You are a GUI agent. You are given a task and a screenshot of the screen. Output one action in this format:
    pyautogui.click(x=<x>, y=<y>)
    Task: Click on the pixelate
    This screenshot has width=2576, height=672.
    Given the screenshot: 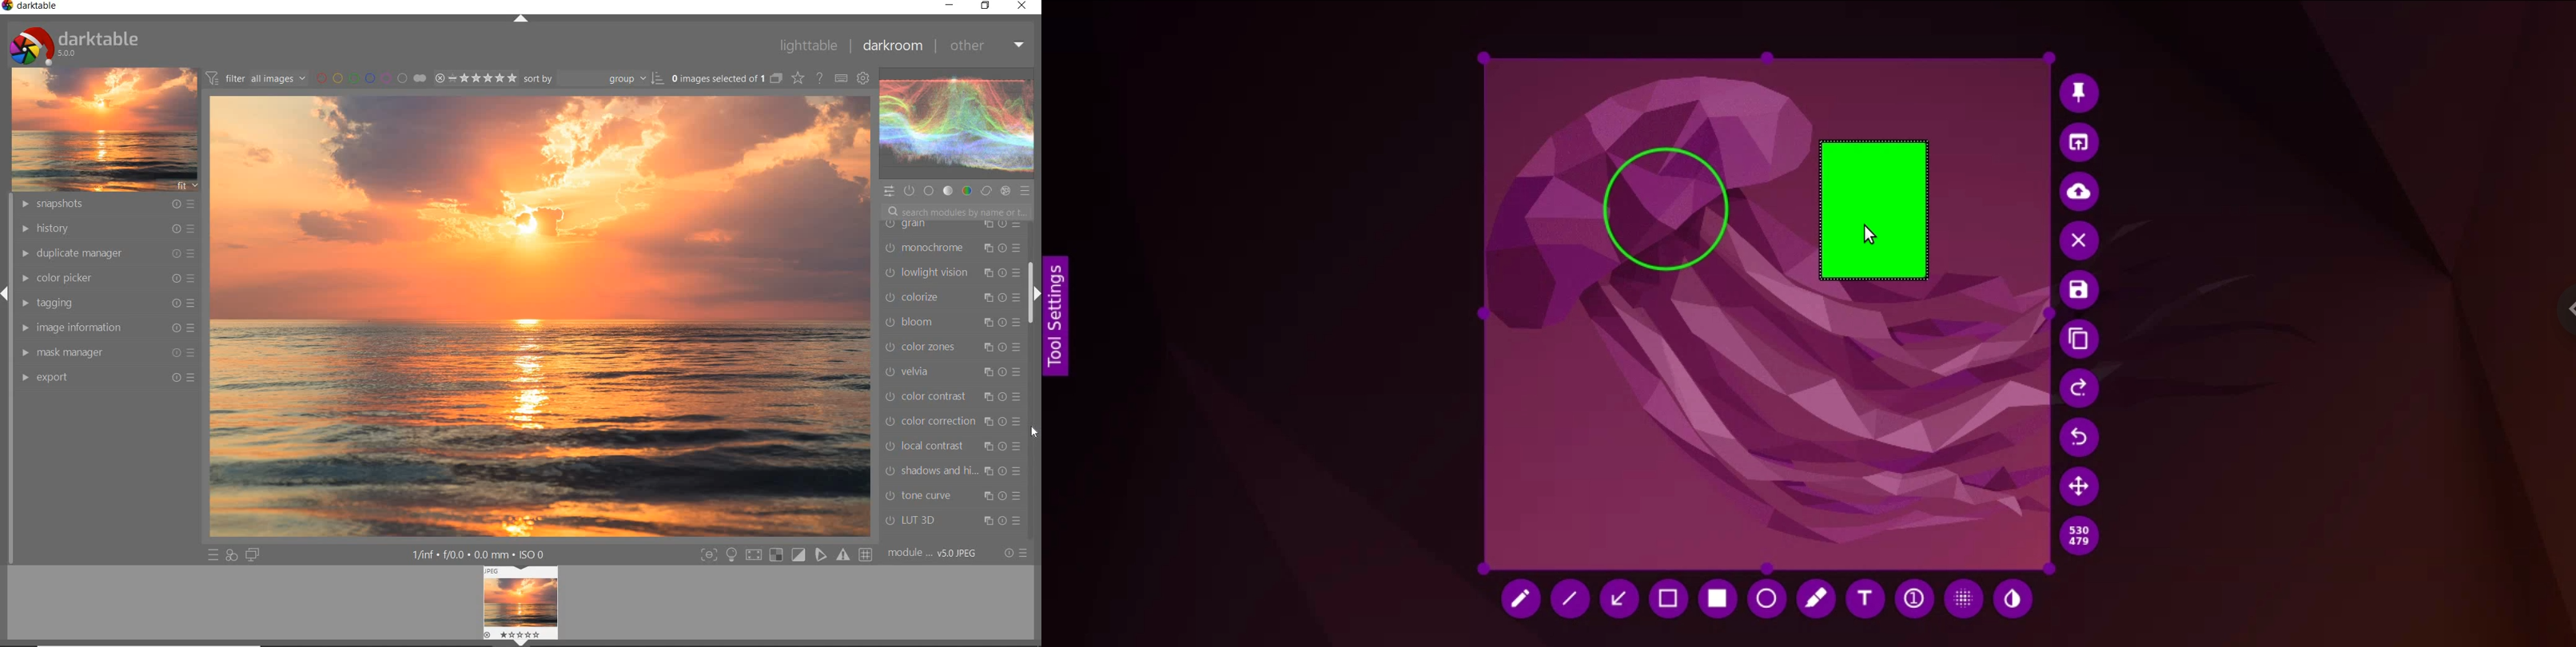 What is the action you would take?
    pyautogui.click(x=1962, y=599)
    